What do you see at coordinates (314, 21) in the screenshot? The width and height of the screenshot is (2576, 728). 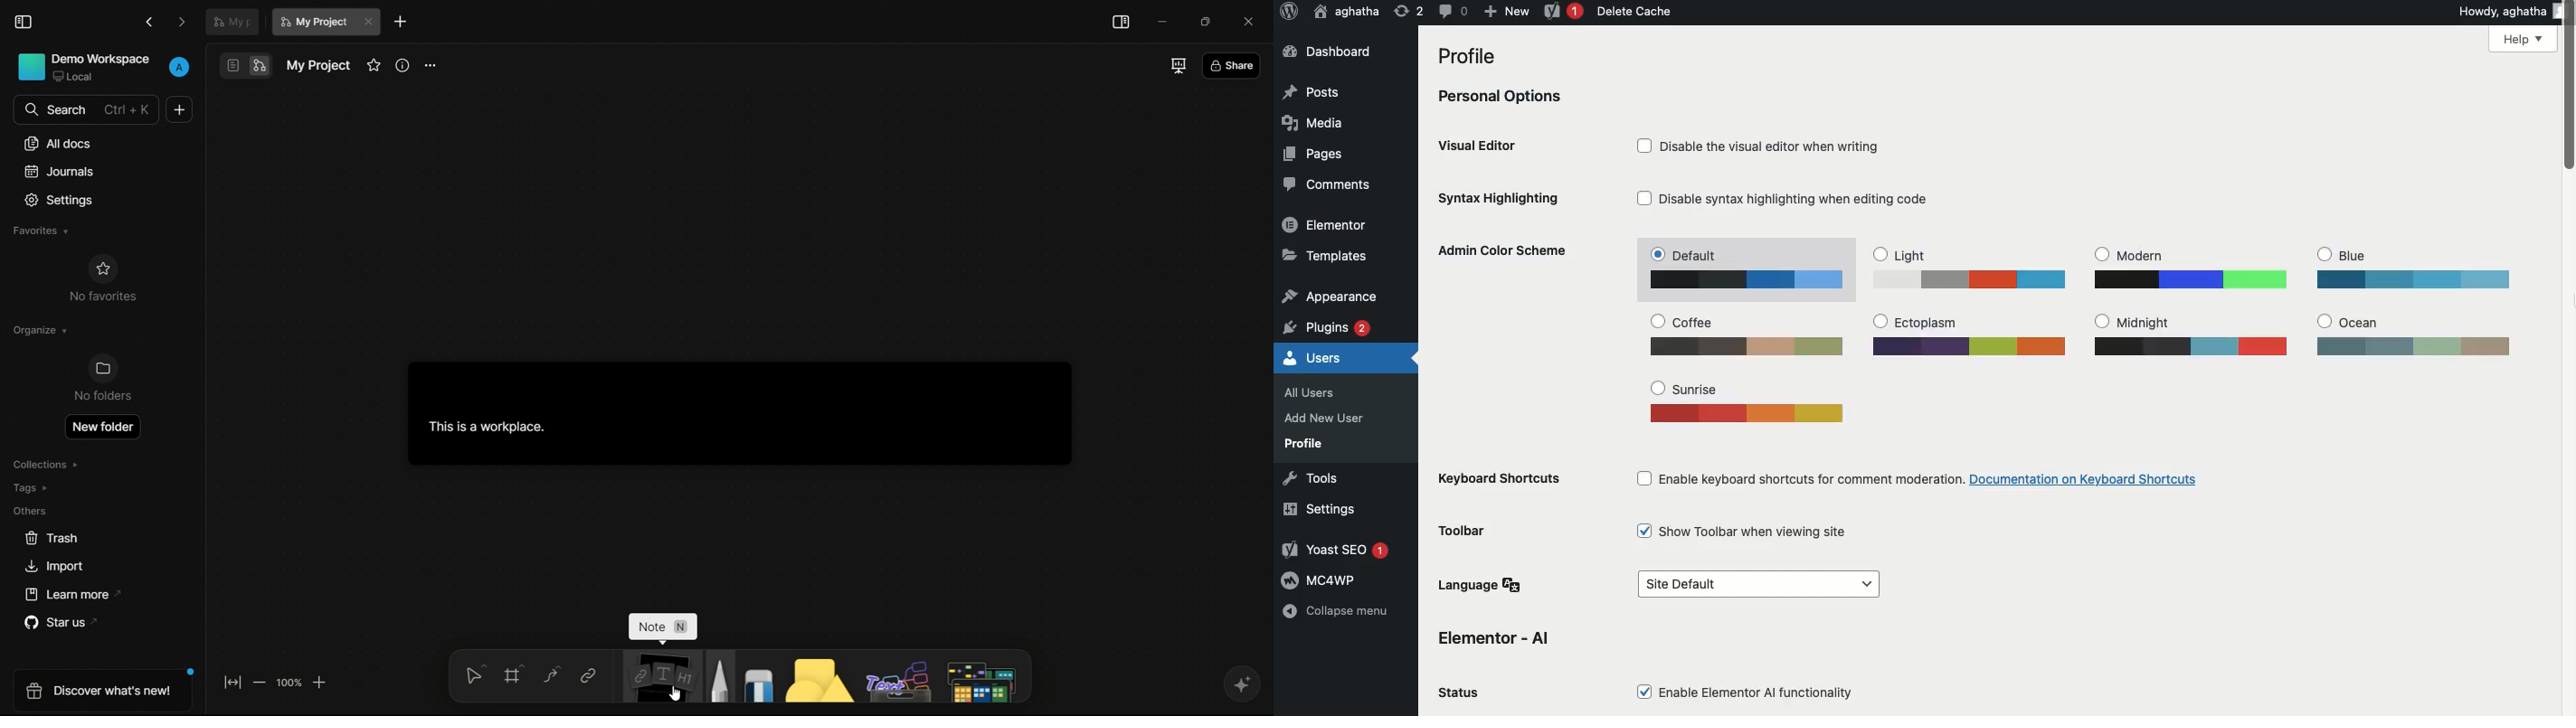 I see `current document name` at bounding box center [314, 21].